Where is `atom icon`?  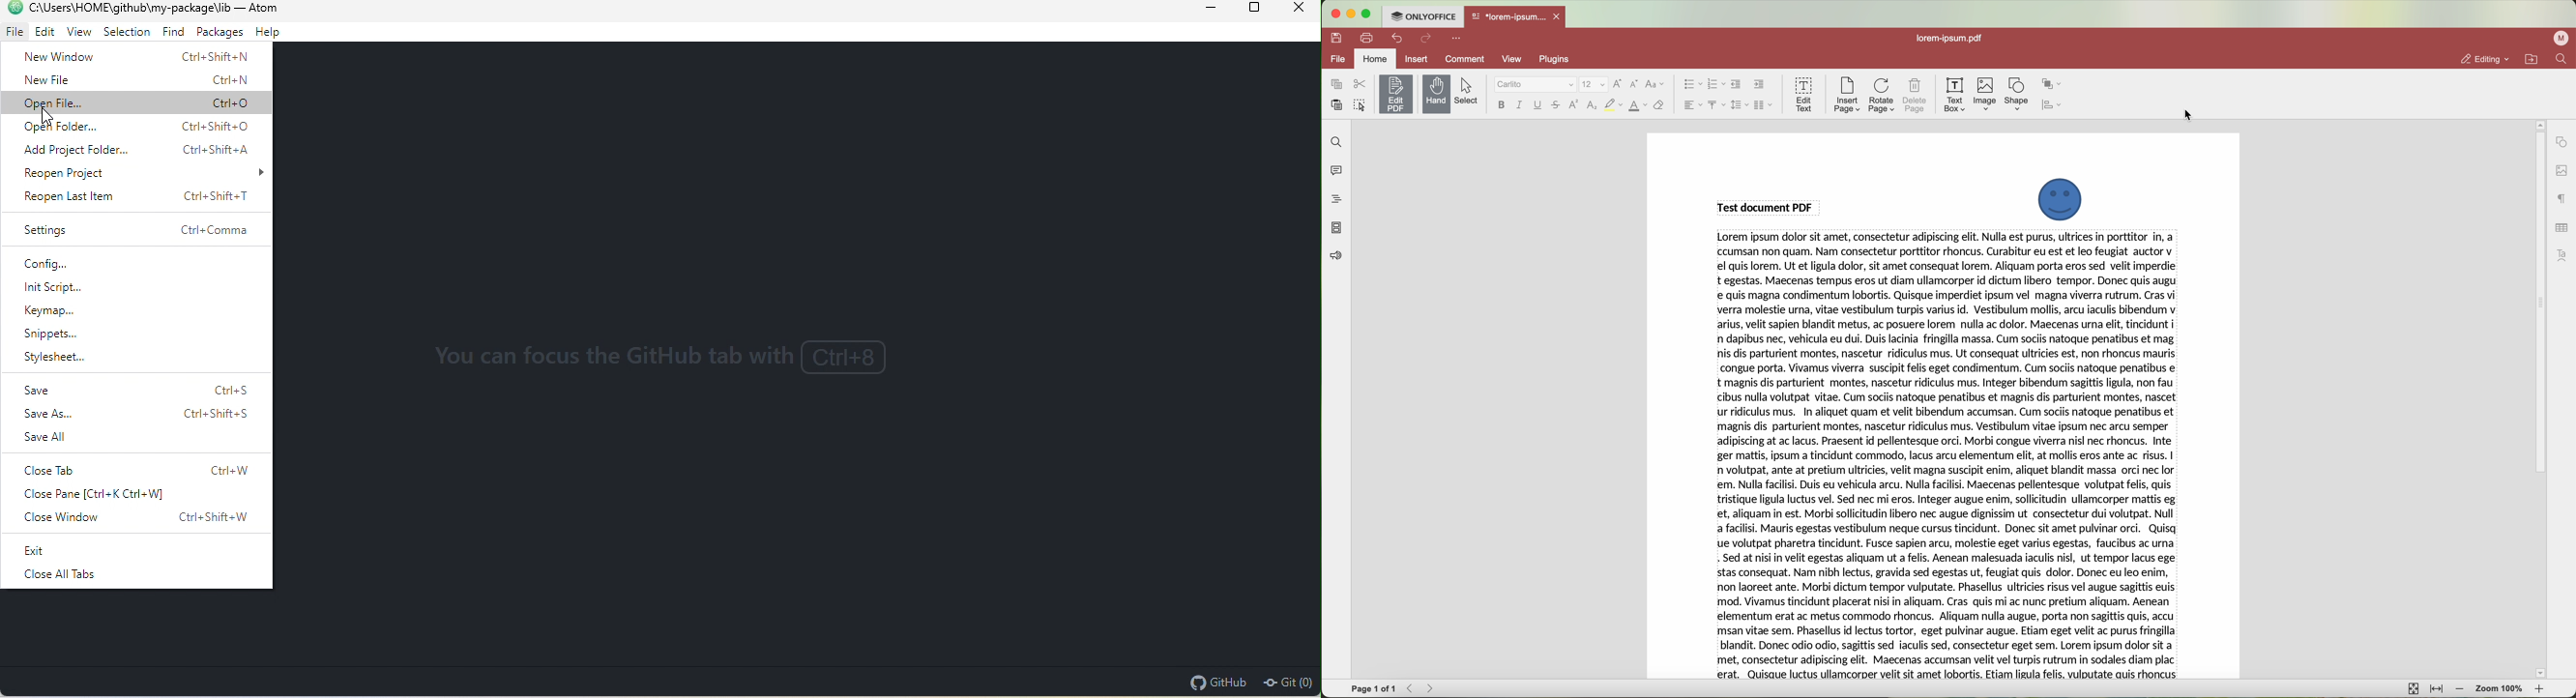 atom icon is located at coordinates (13, 8).